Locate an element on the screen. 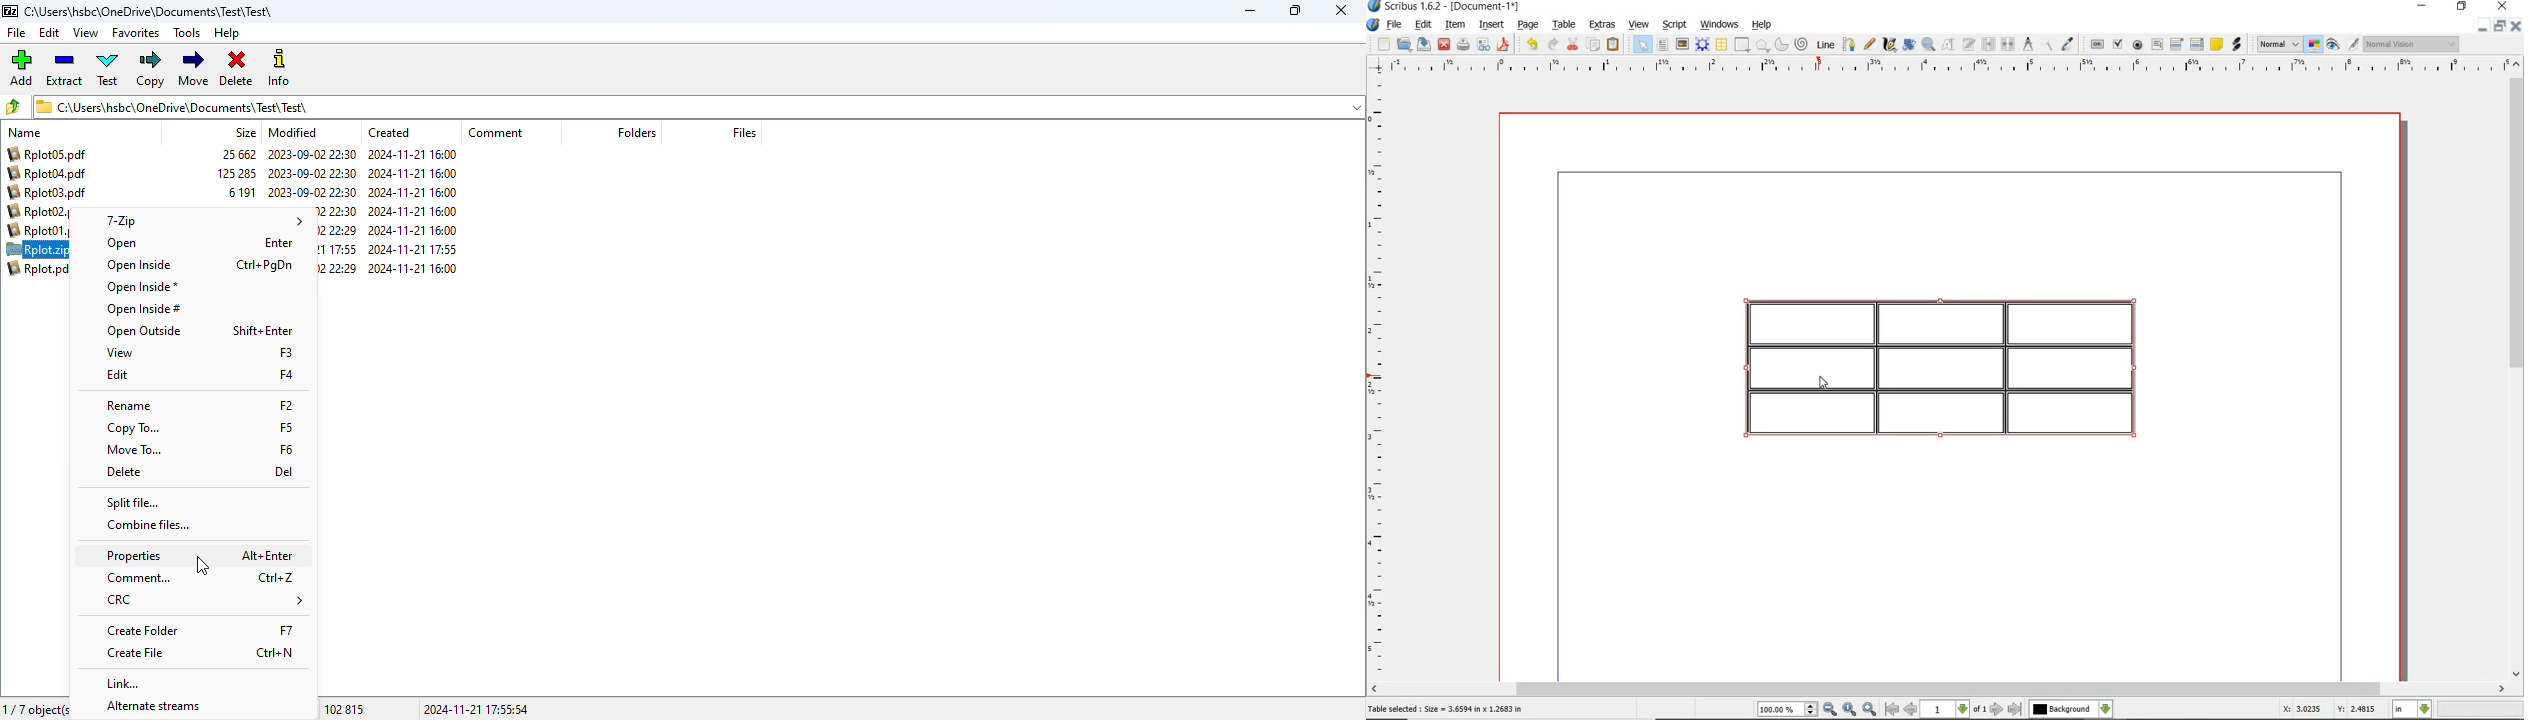 Image resolution: width=2548 pixels, height=728 pixels. CLOSE is located at coordinates (2503, 6).